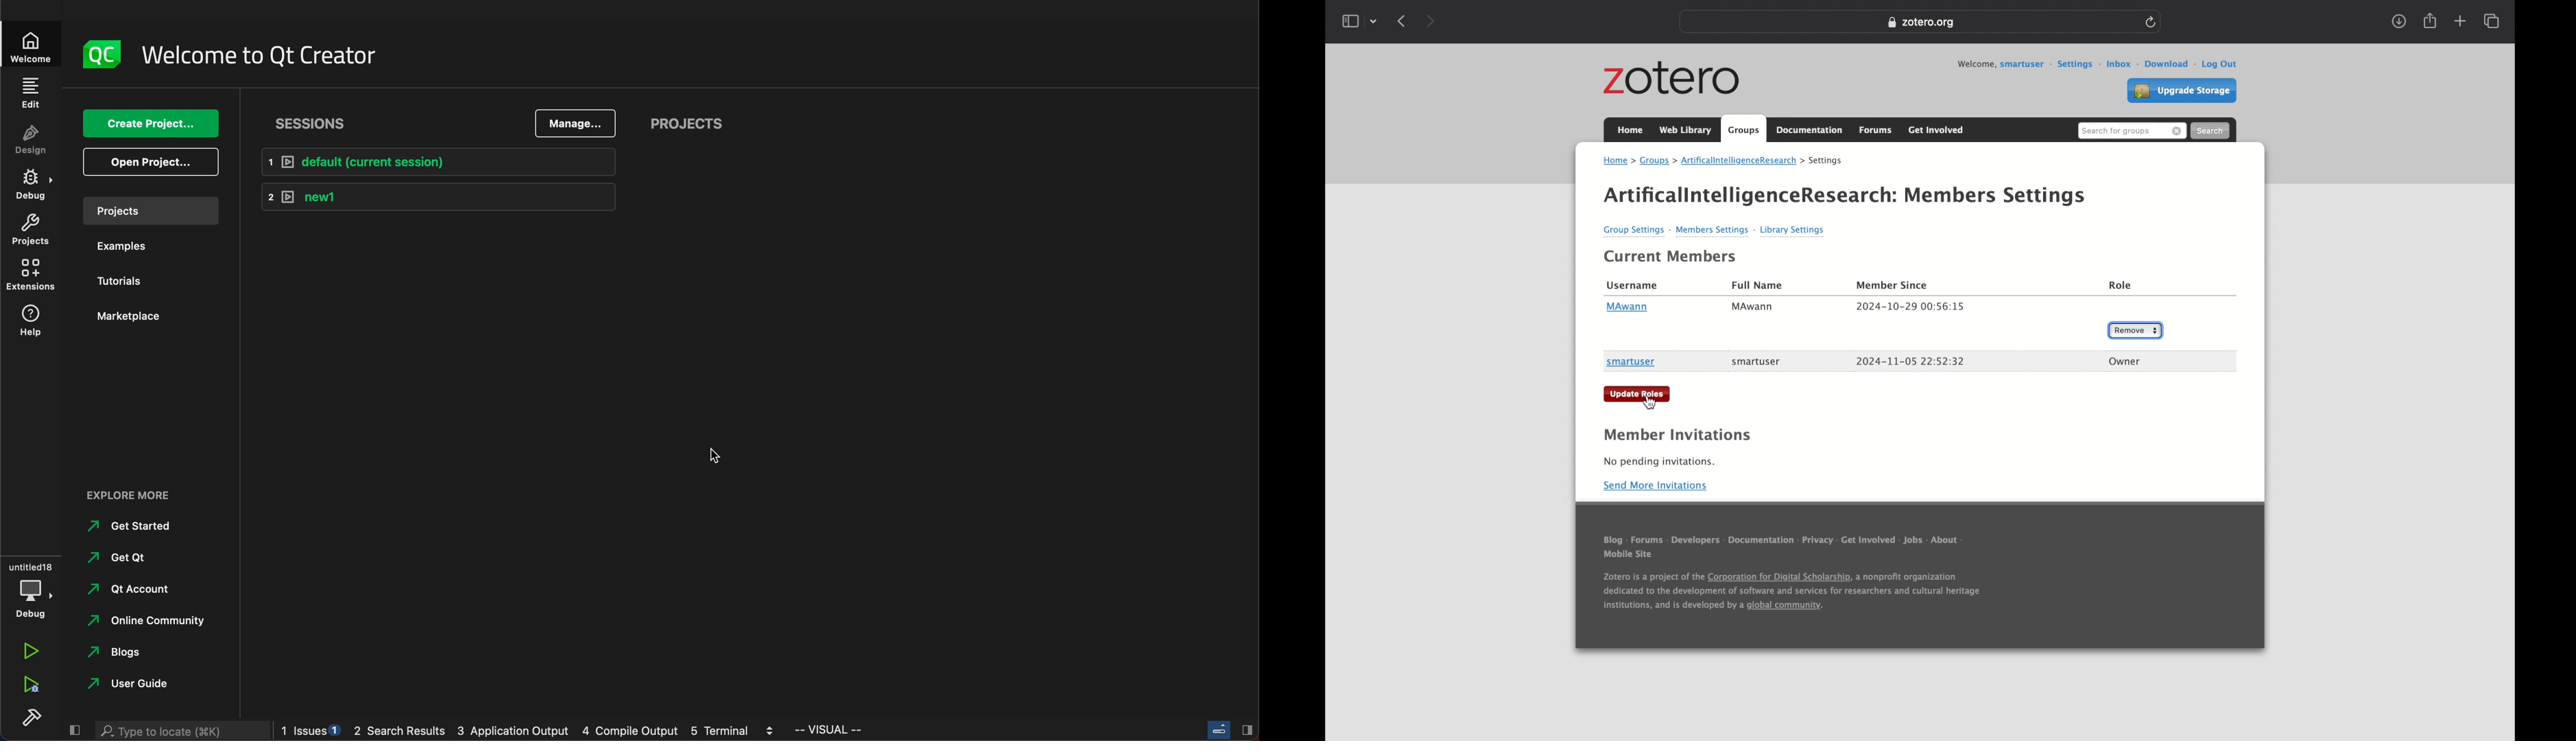  What do you see at coordinates (1686, 130) in the screenshot?
I see `web library` at bounding box center [1686, 130].